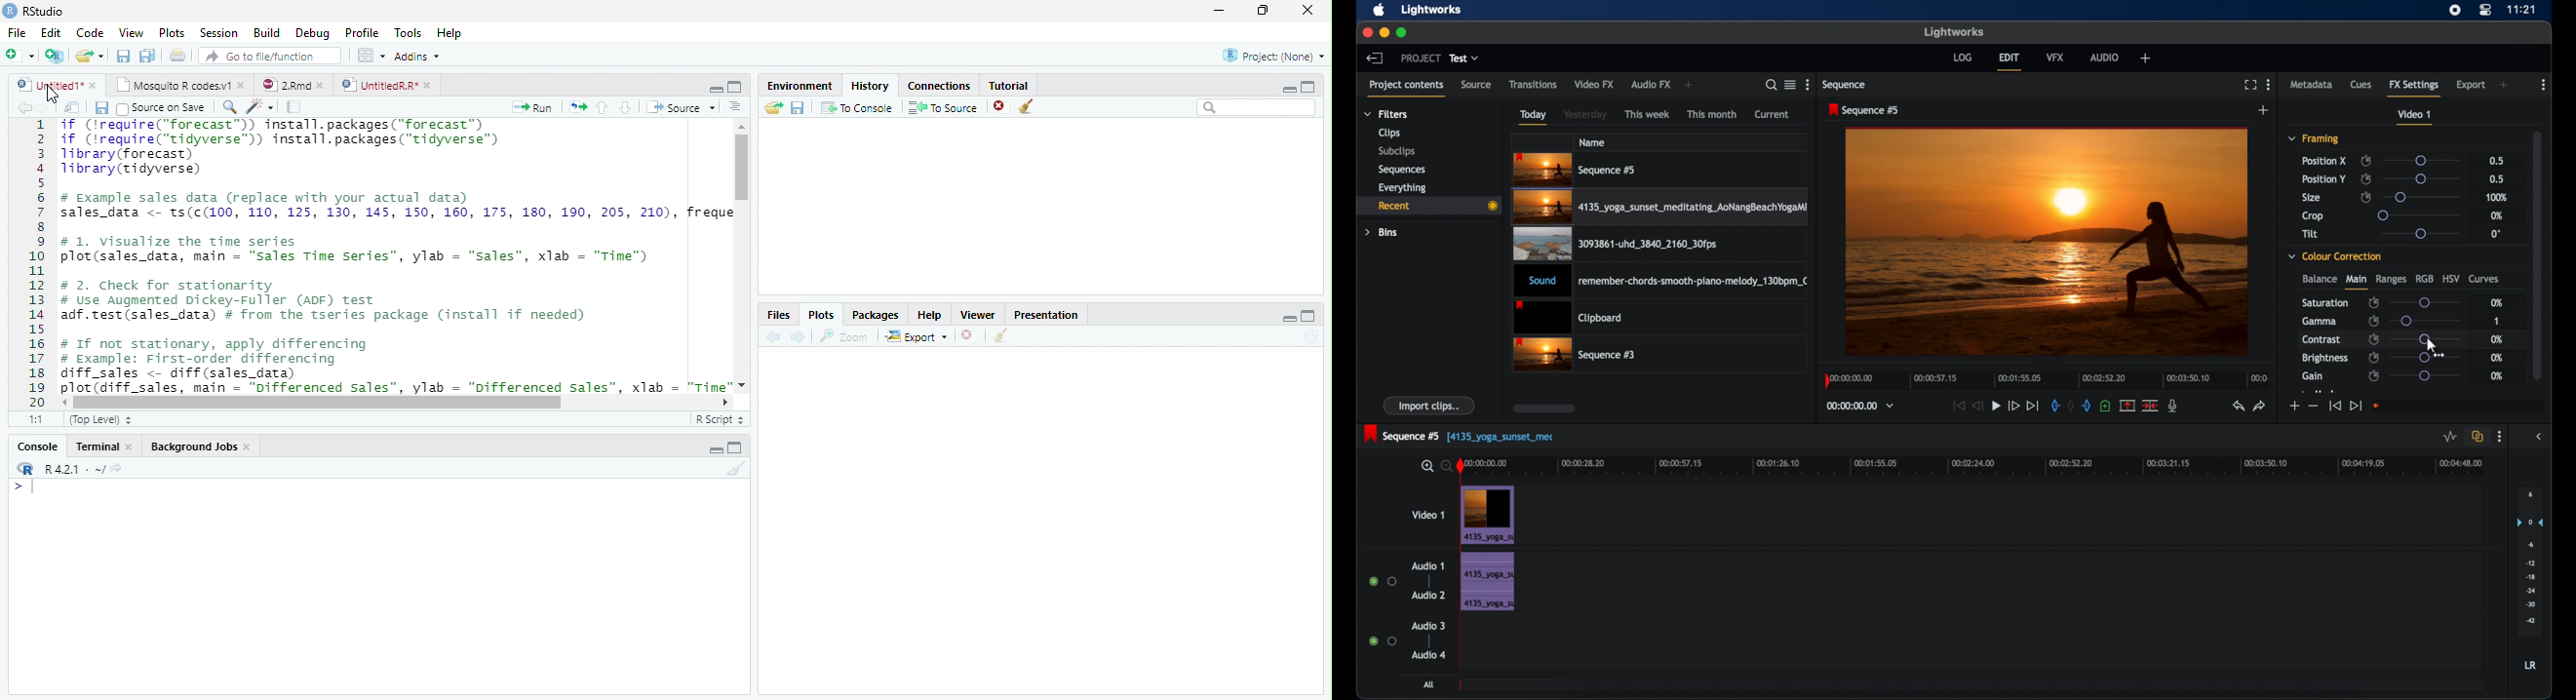 Image resolution: width=2576 pixels, height=700 pixels. I want to click on main, so click(2356, 282).